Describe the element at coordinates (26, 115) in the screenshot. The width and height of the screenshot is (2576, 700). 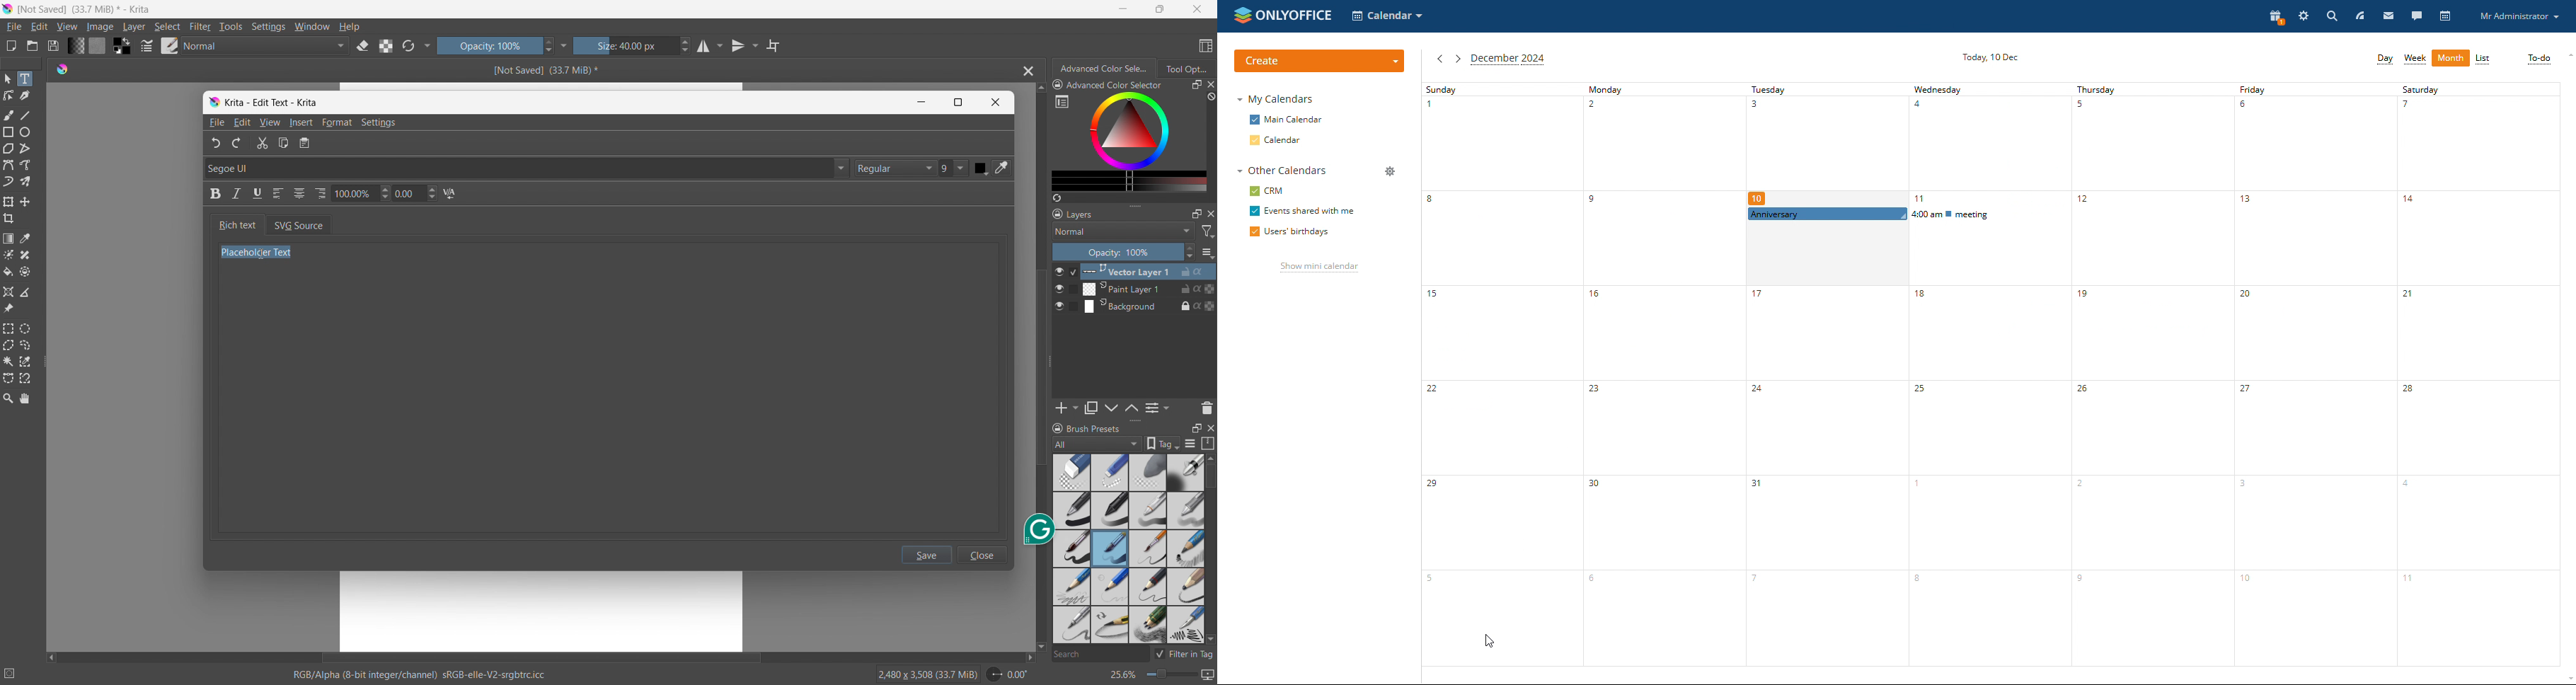
I see `line tool` at that location.